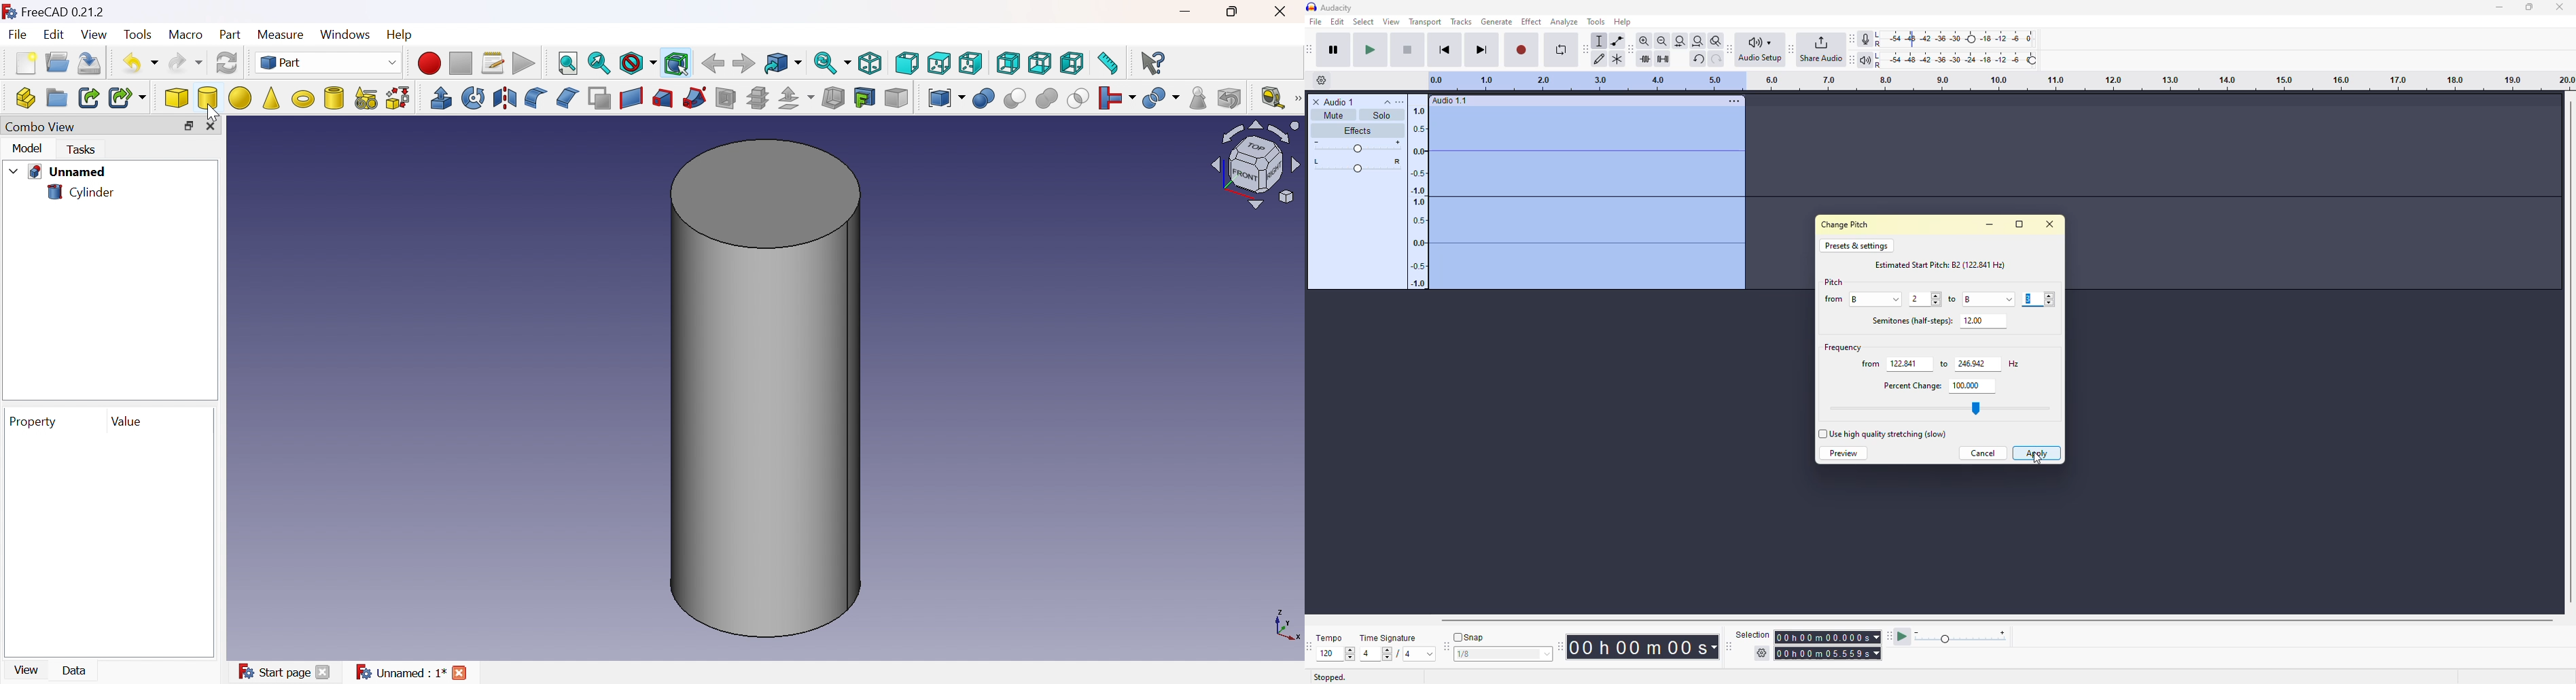 This screenshot has height=700, width=2576. I want to click on time toolbar, so click(1563, 645).